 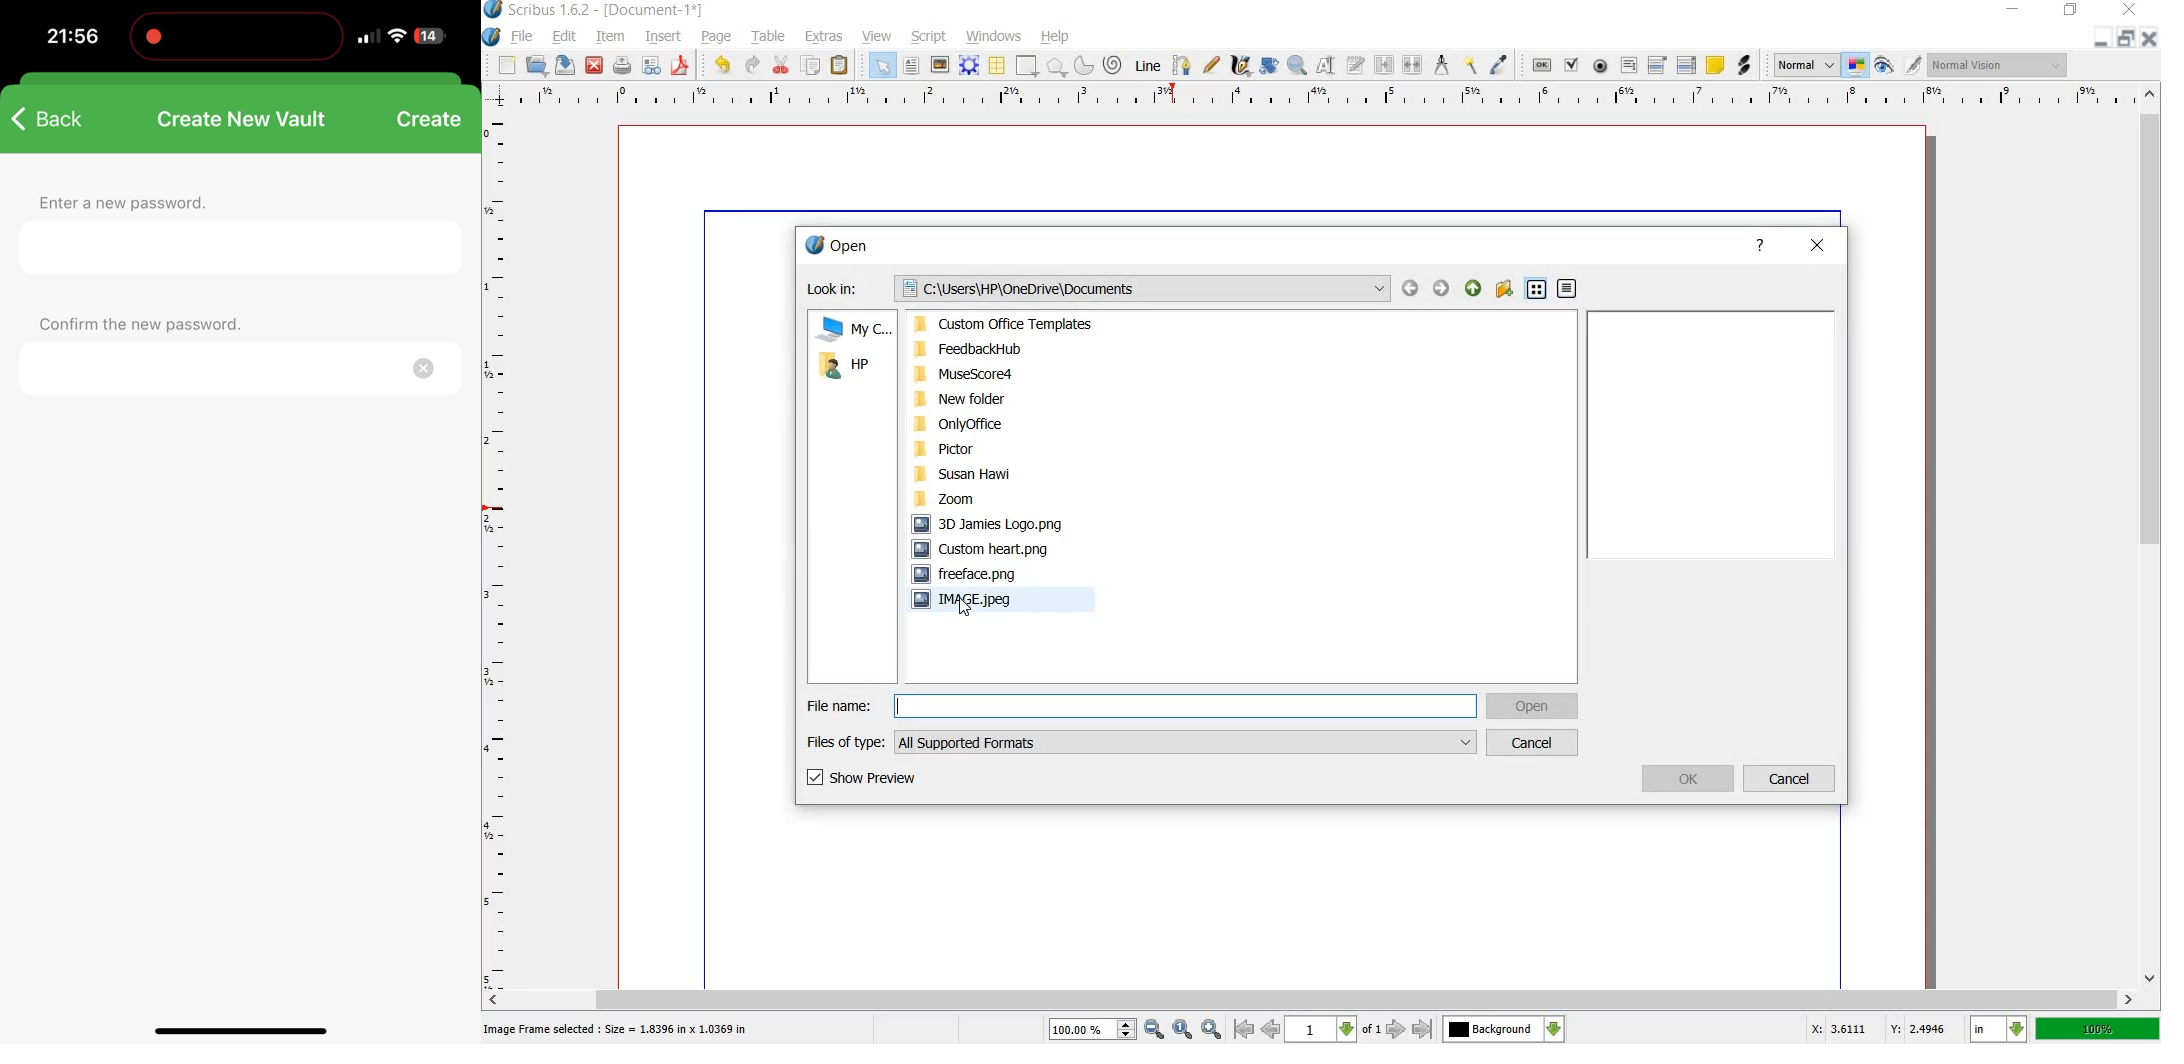 I want to click on close, so click(x=595, y=64).